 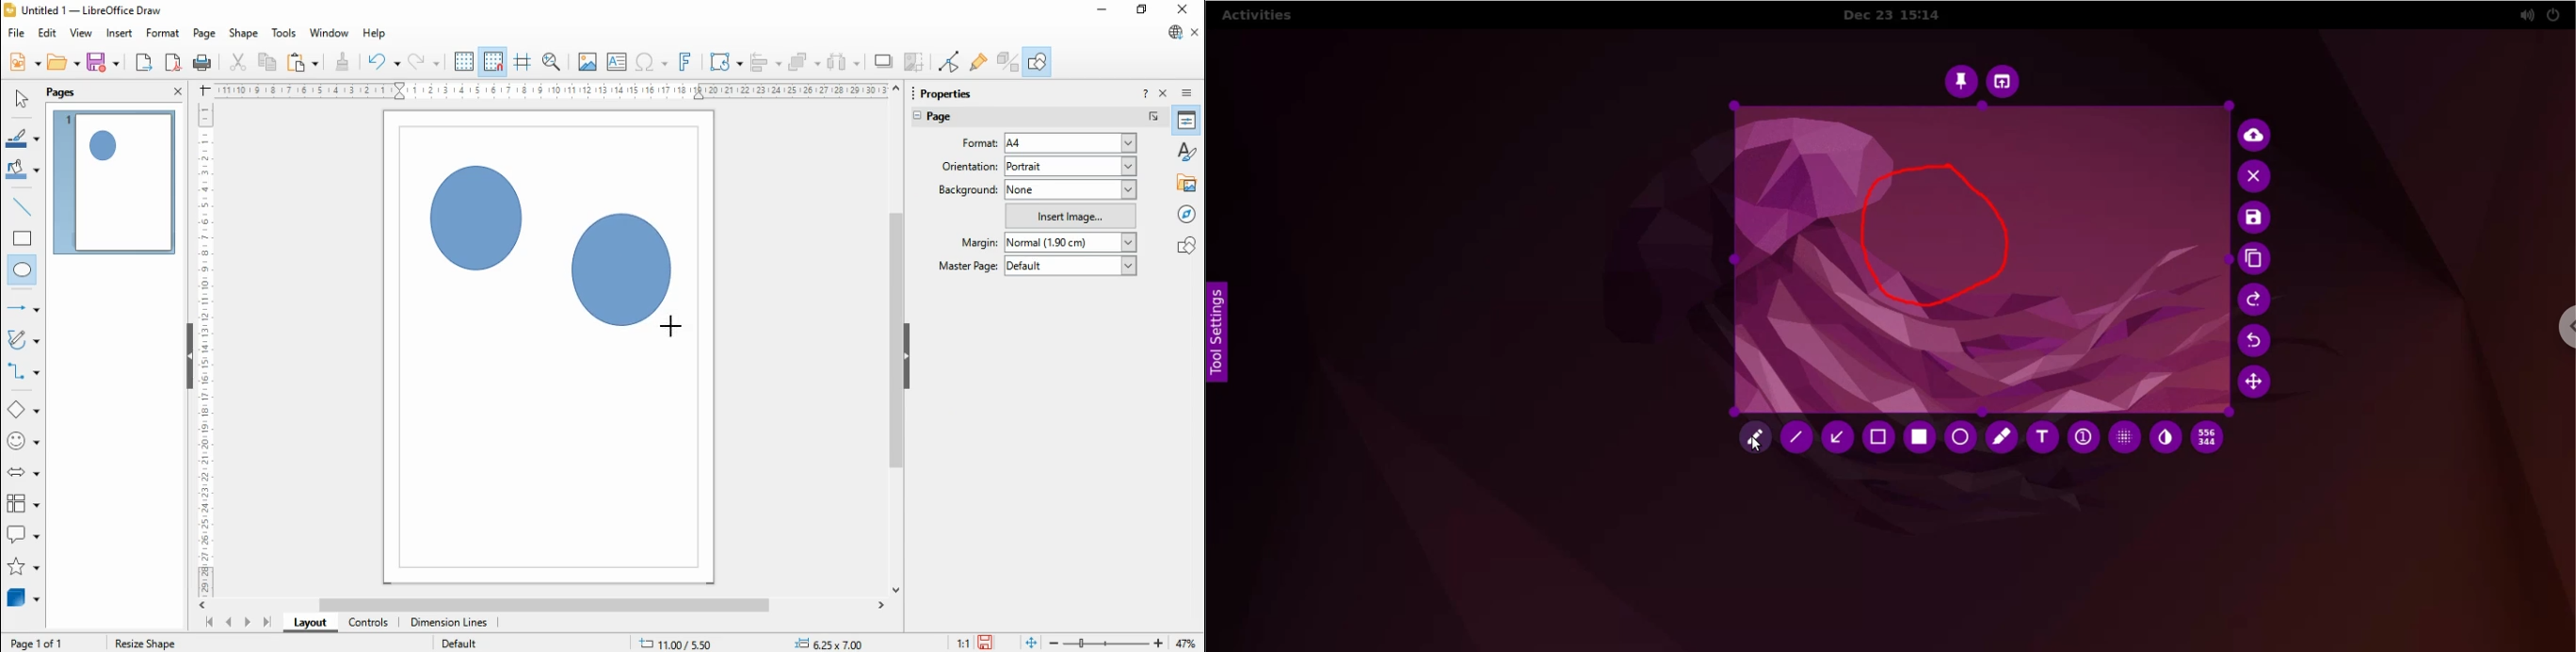 What do you see at coordinates (724, 63) in the screenshot?
I see `transformations` at bounding box center [724, 63].